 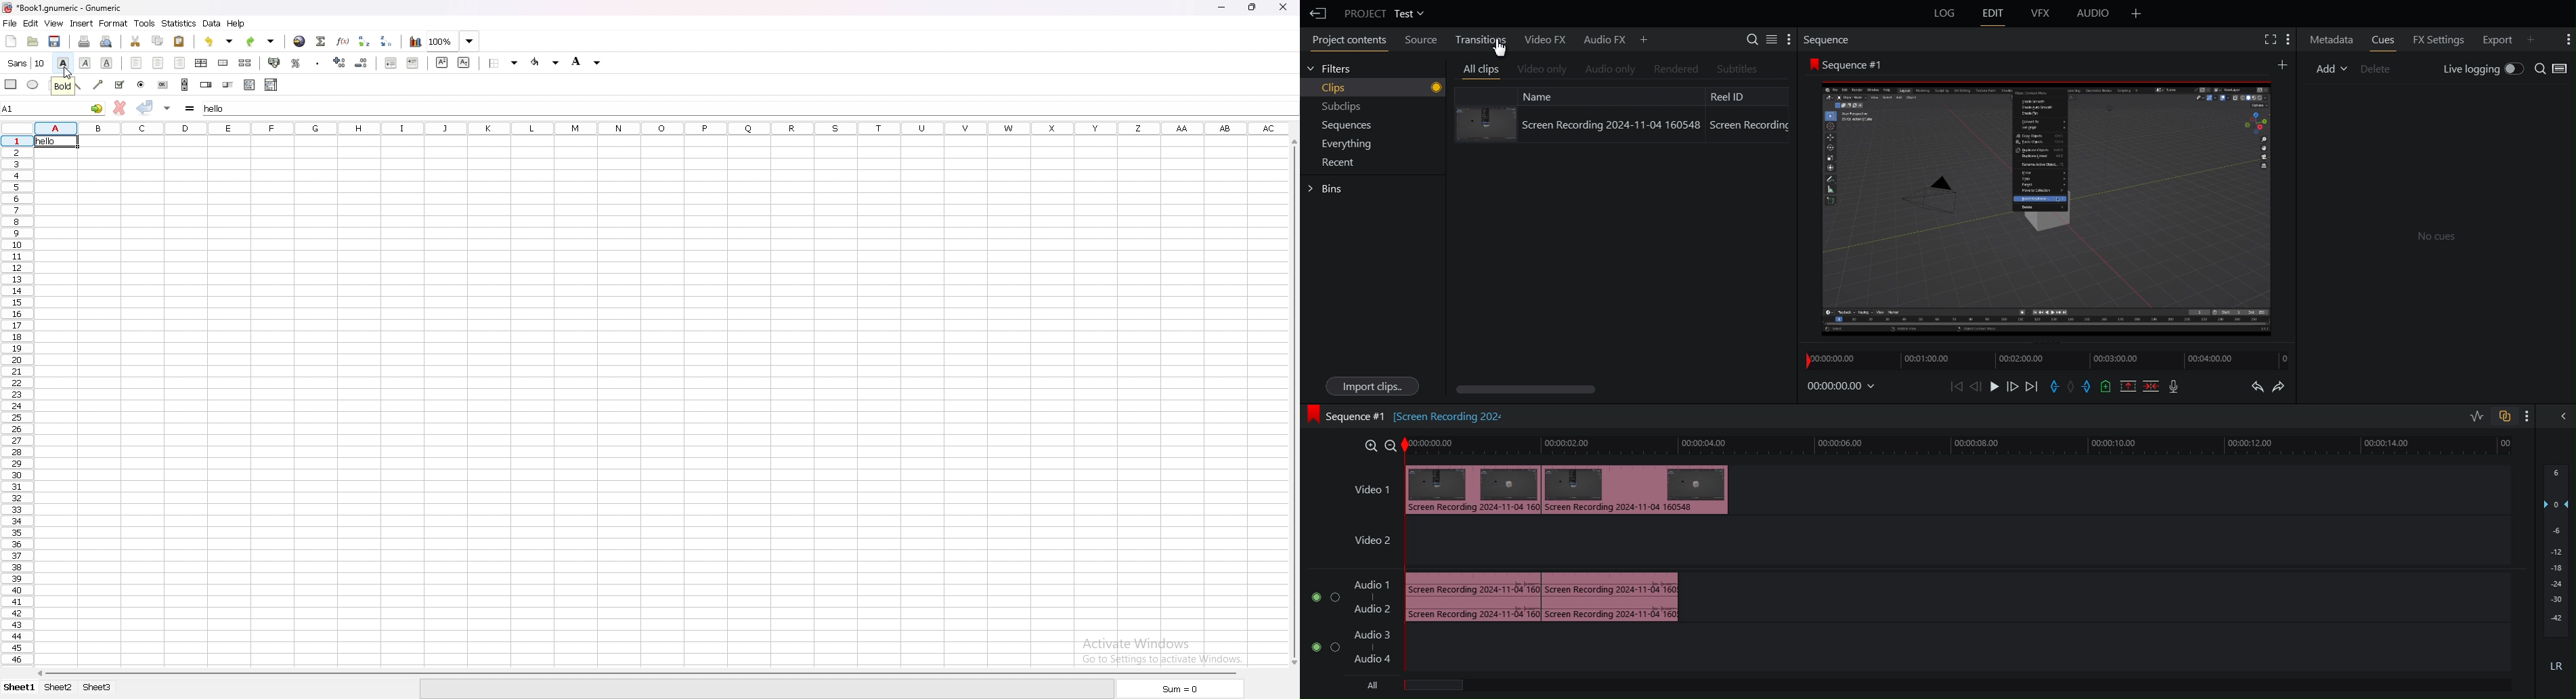 I want to click on Live Logging, so click(x=2481, y=69).